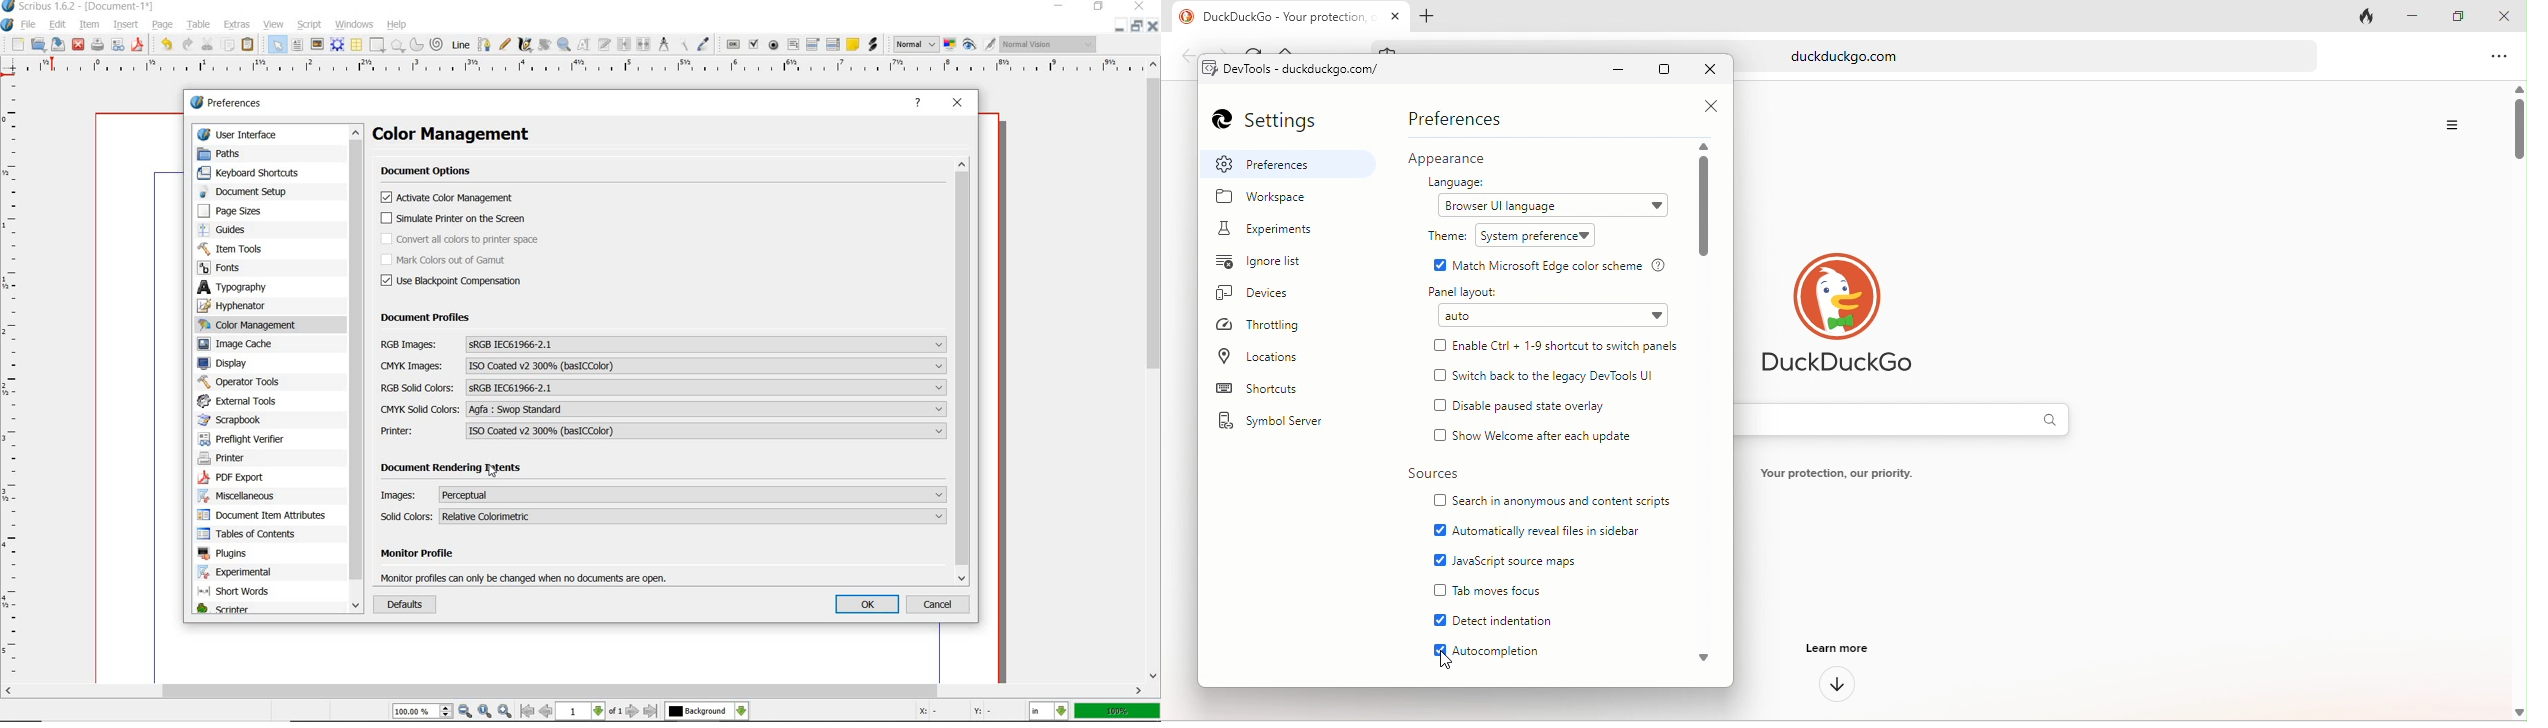 Image resolution: width=2548 pixels, height=728 pixels. I want to click on Your protection, out priority, so click(1837, 473).